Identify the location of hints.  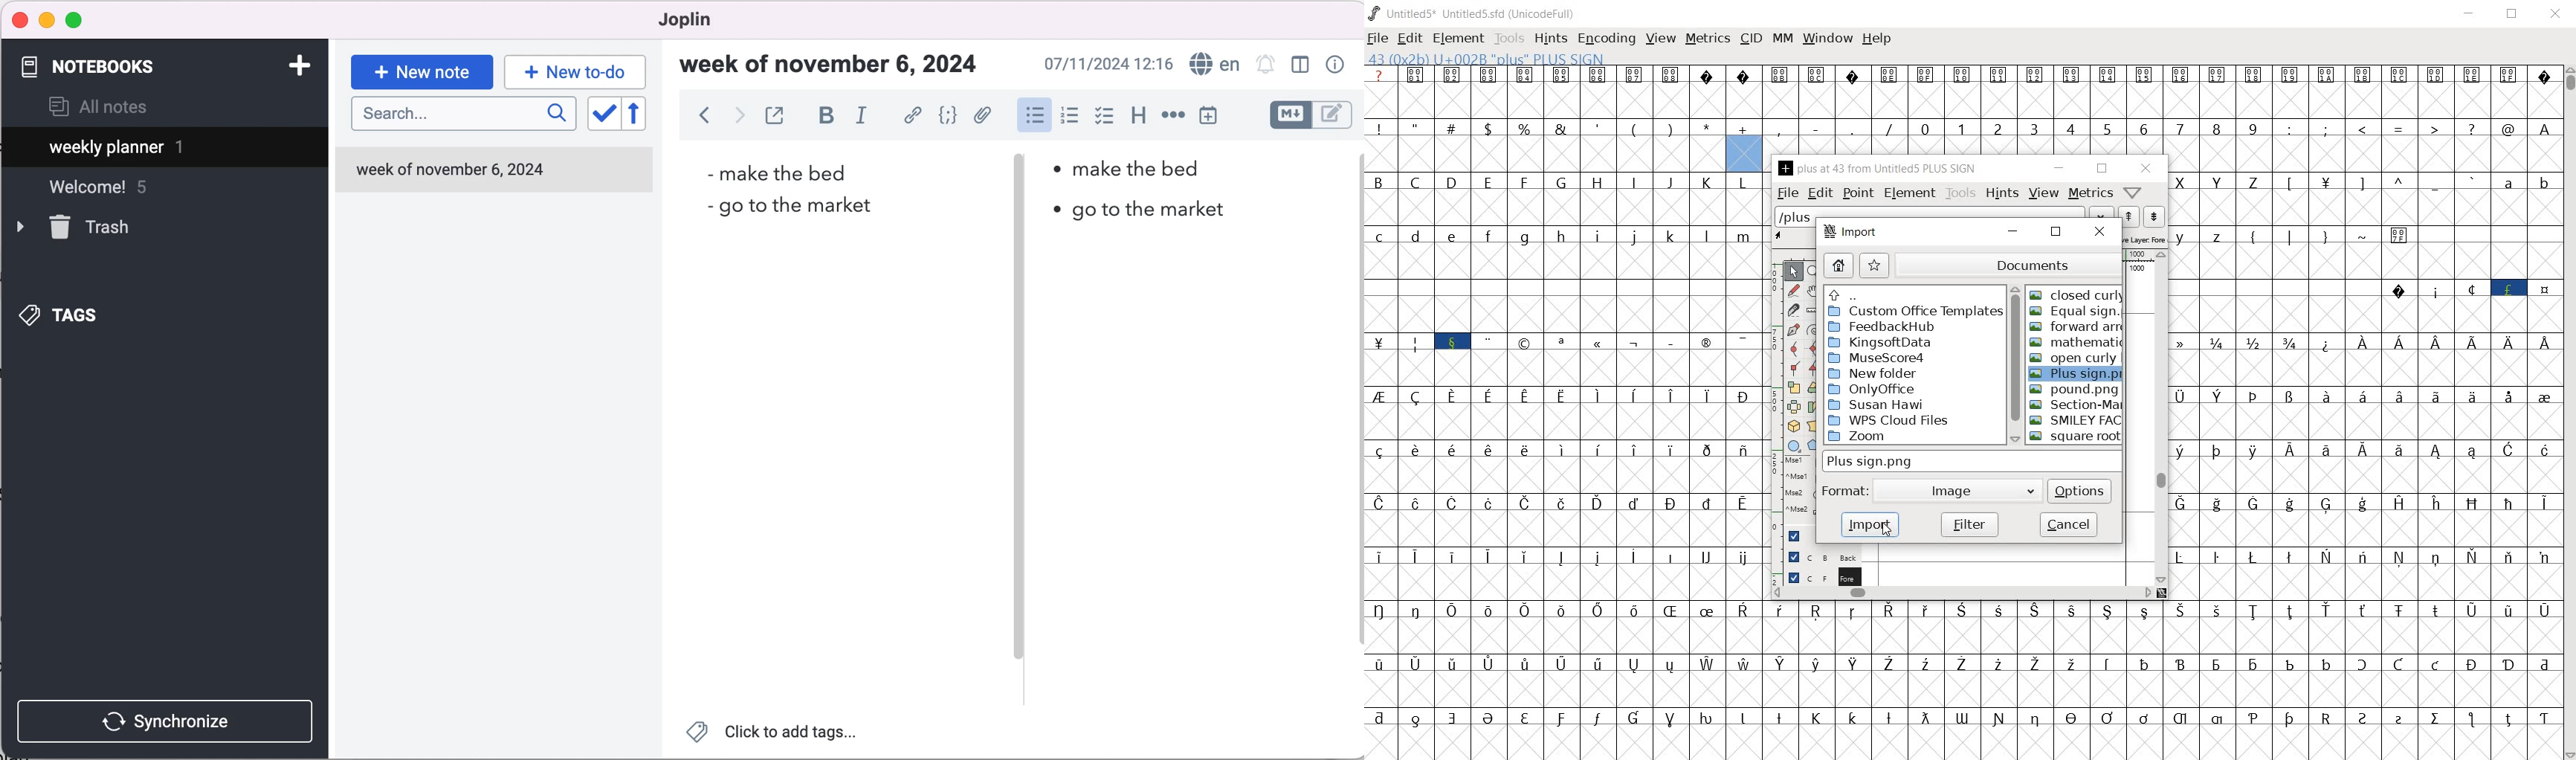
(1550, 39).